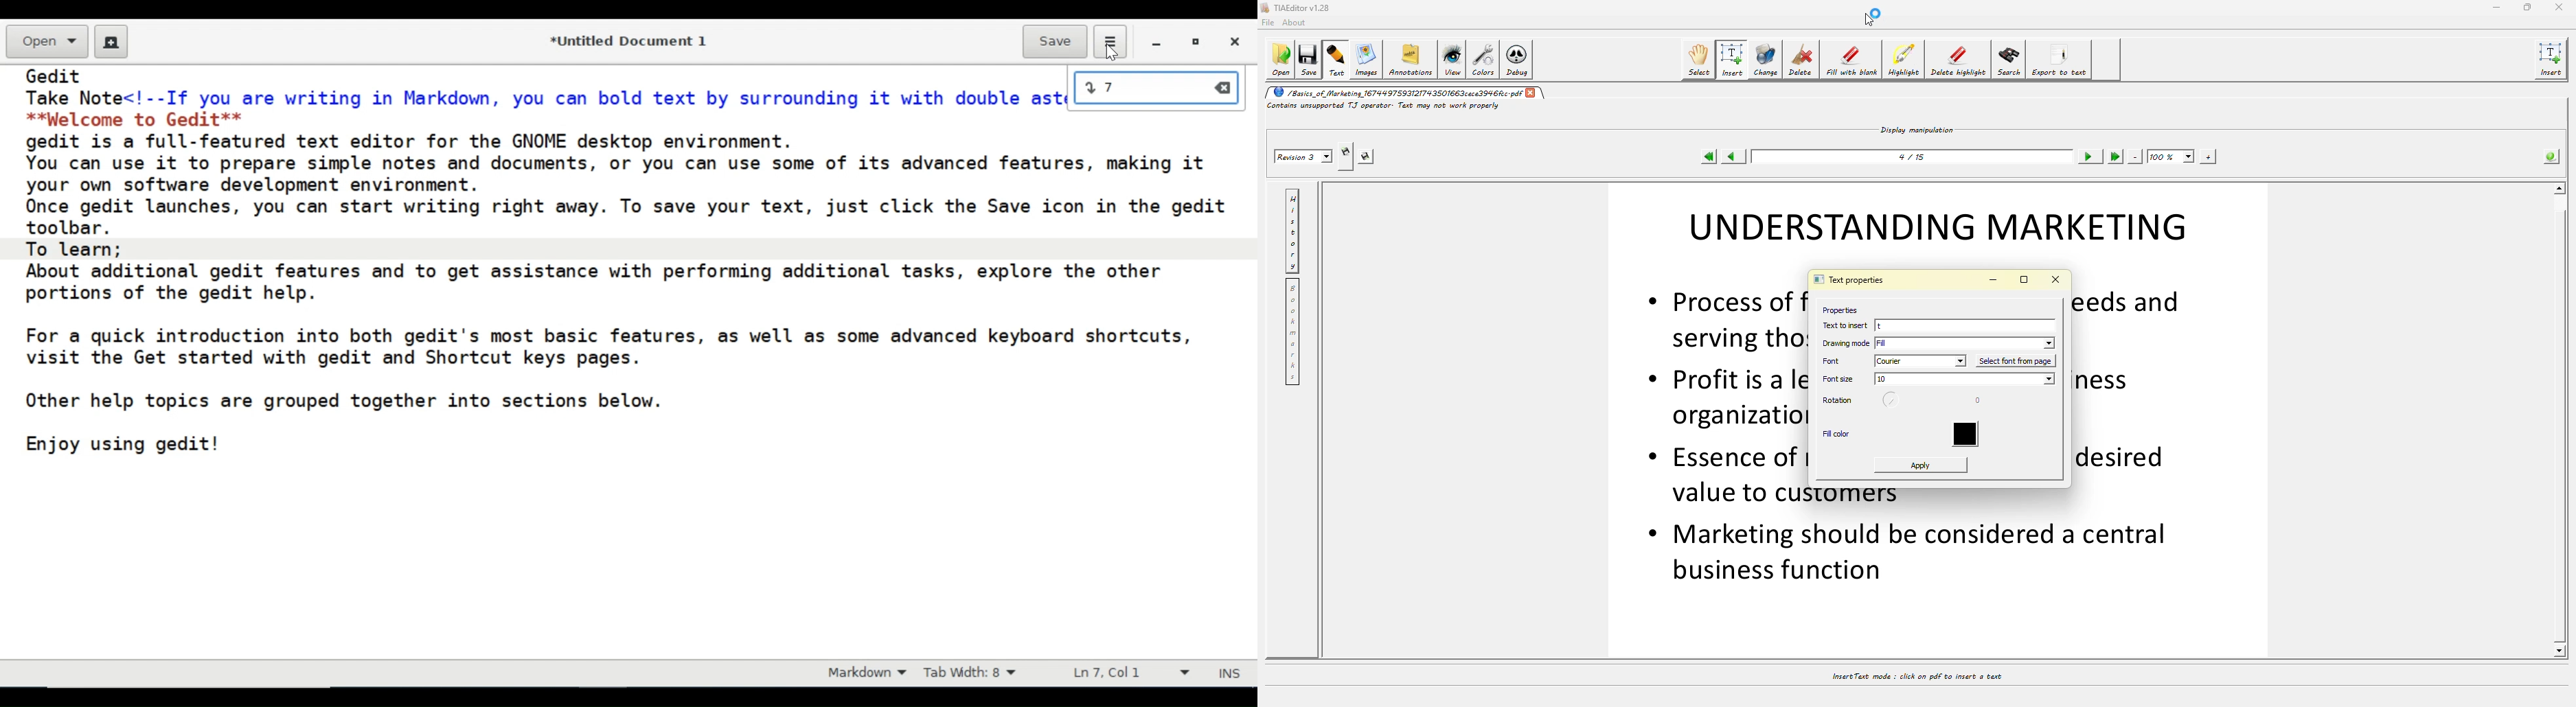  I want to click on clear input value, so click(1225, 88).